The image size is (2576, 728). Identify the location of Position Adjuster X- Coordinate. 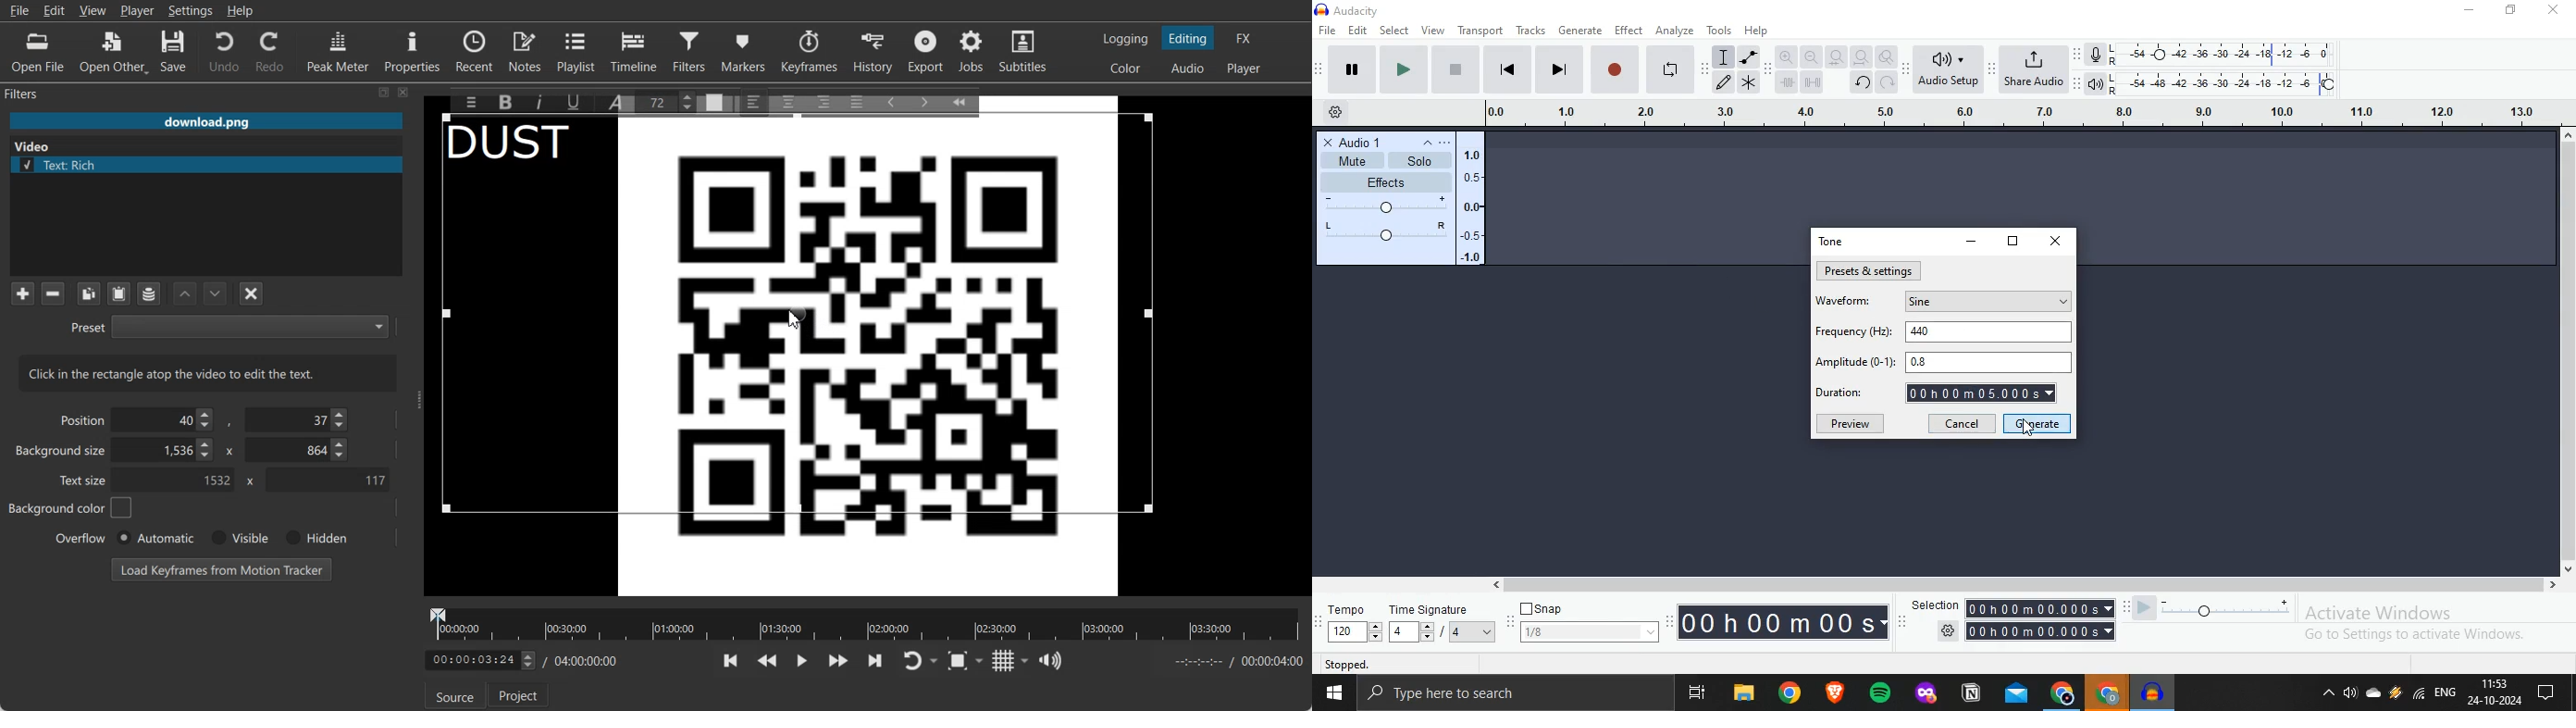
(167, 420).